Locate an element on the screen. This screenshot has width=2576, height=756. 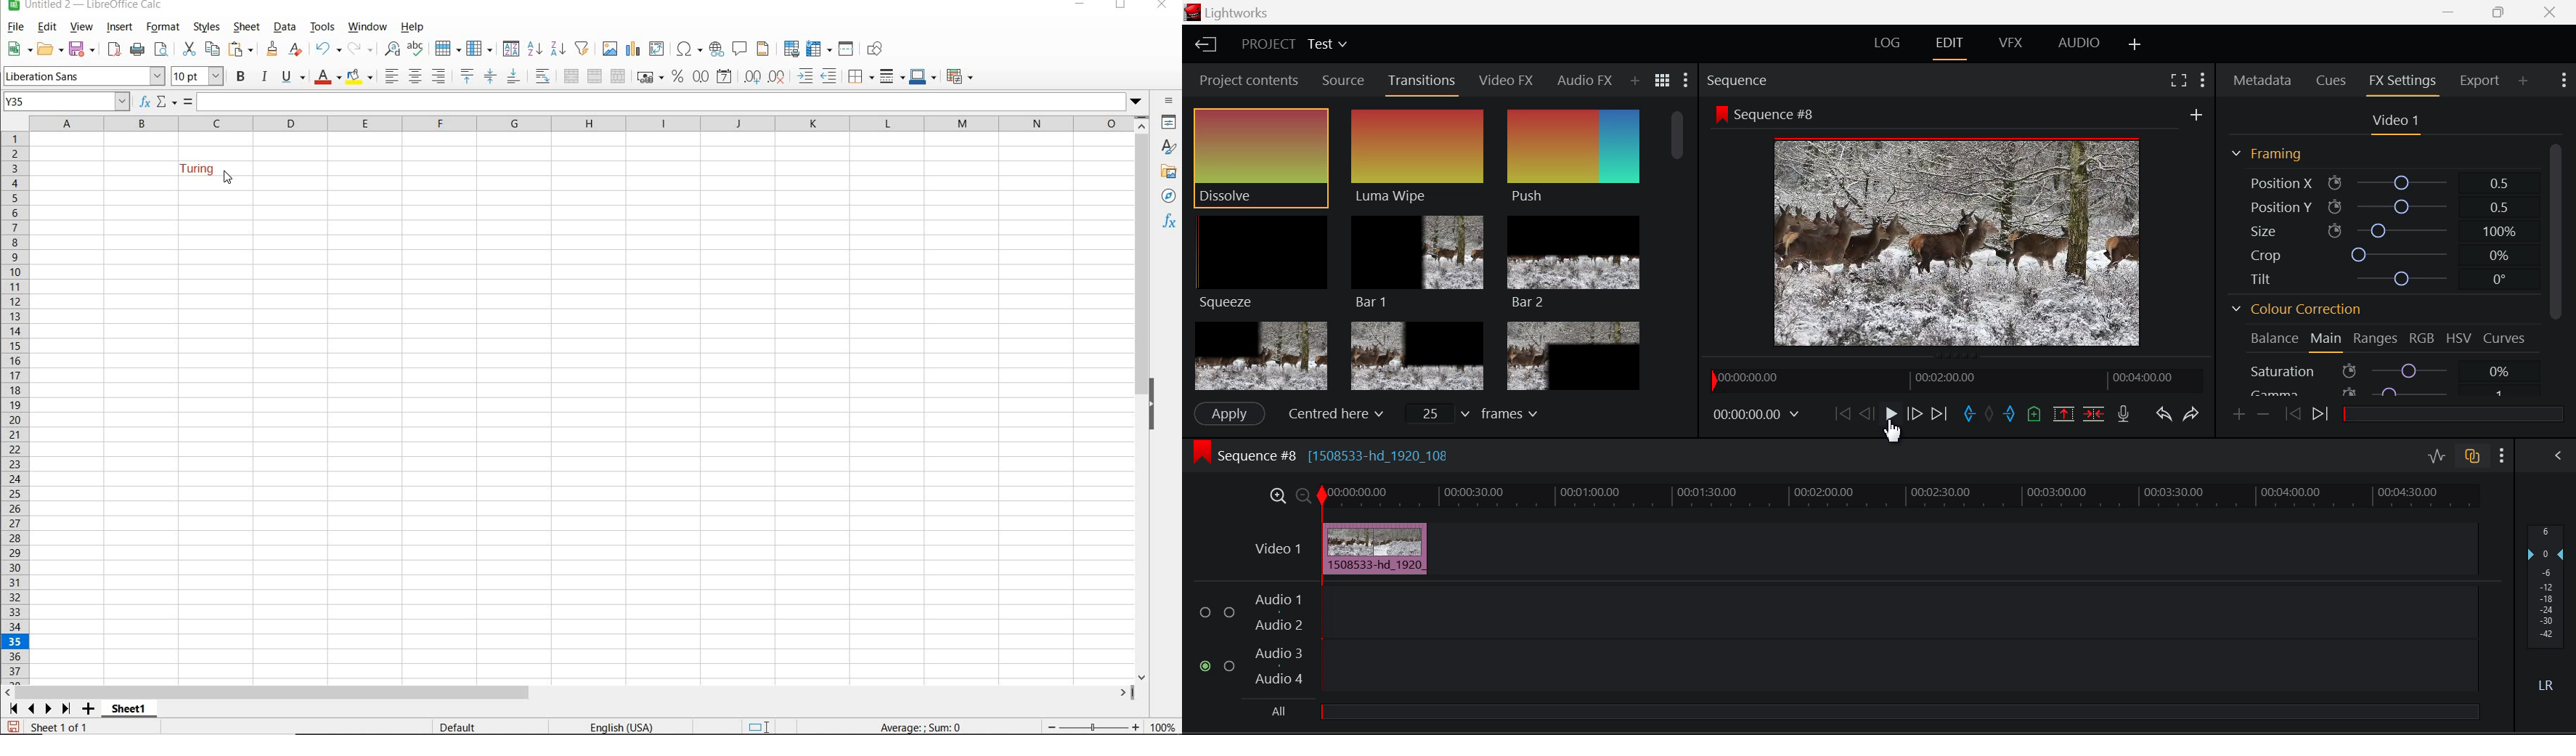
BORDER COLOR is located at coordinates (923, 76).